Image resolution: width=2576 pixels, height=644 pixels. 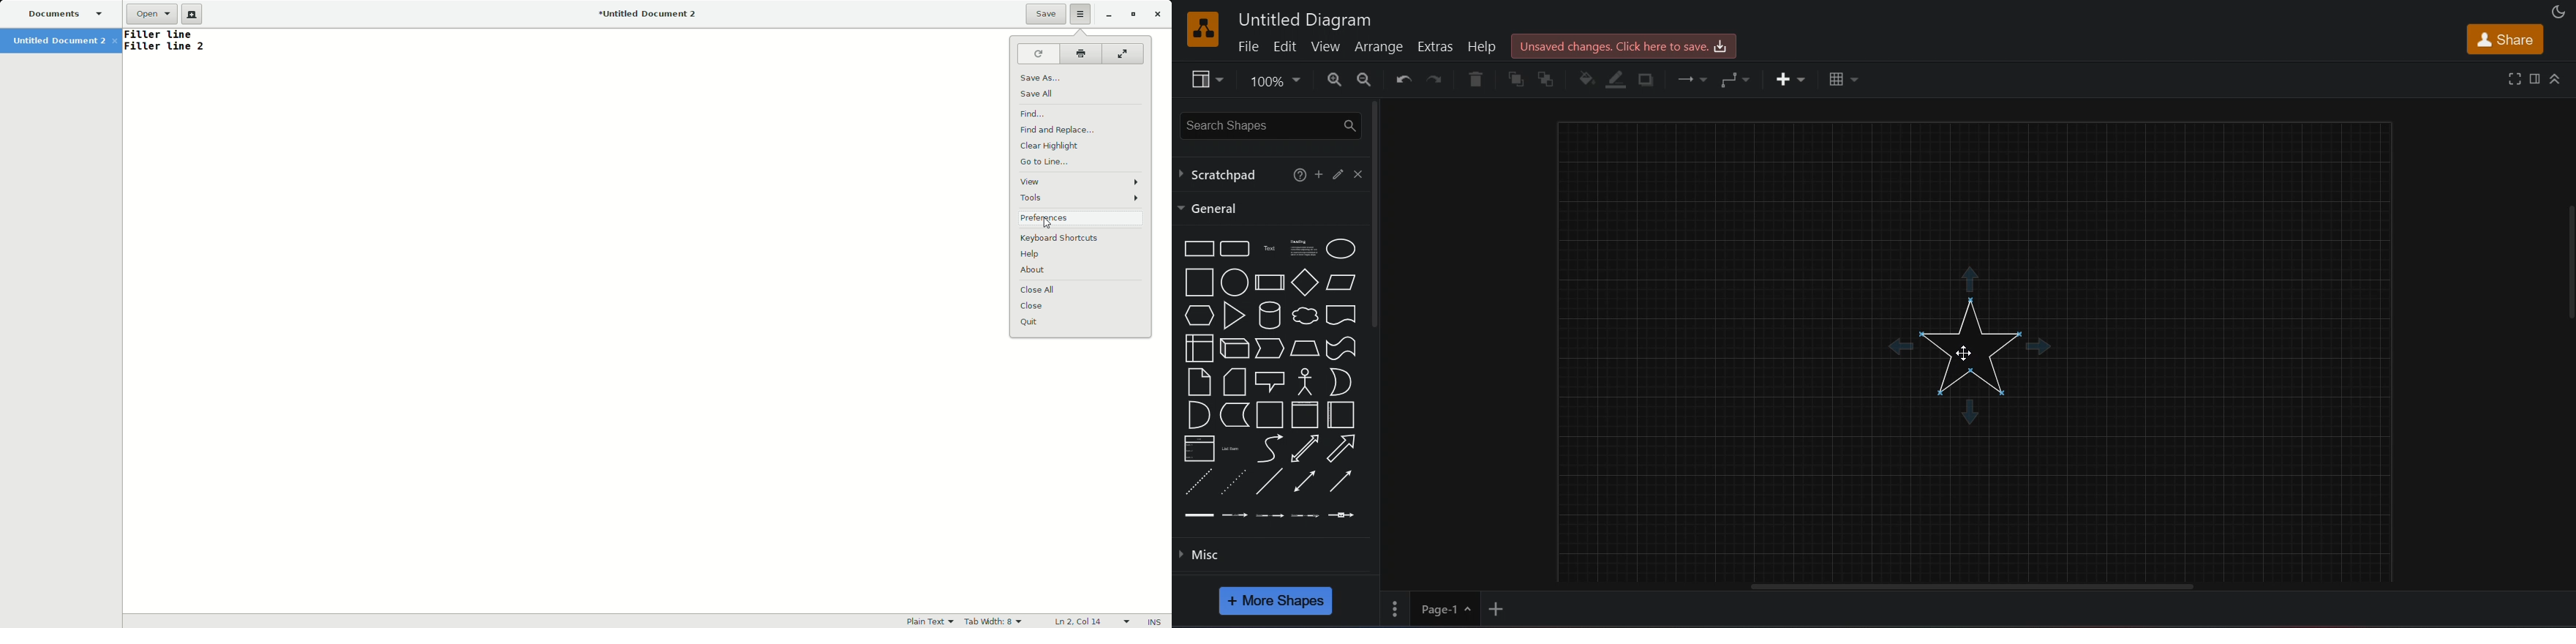 I want to click on vertical scroll bar, so click(x=1376, y=214).